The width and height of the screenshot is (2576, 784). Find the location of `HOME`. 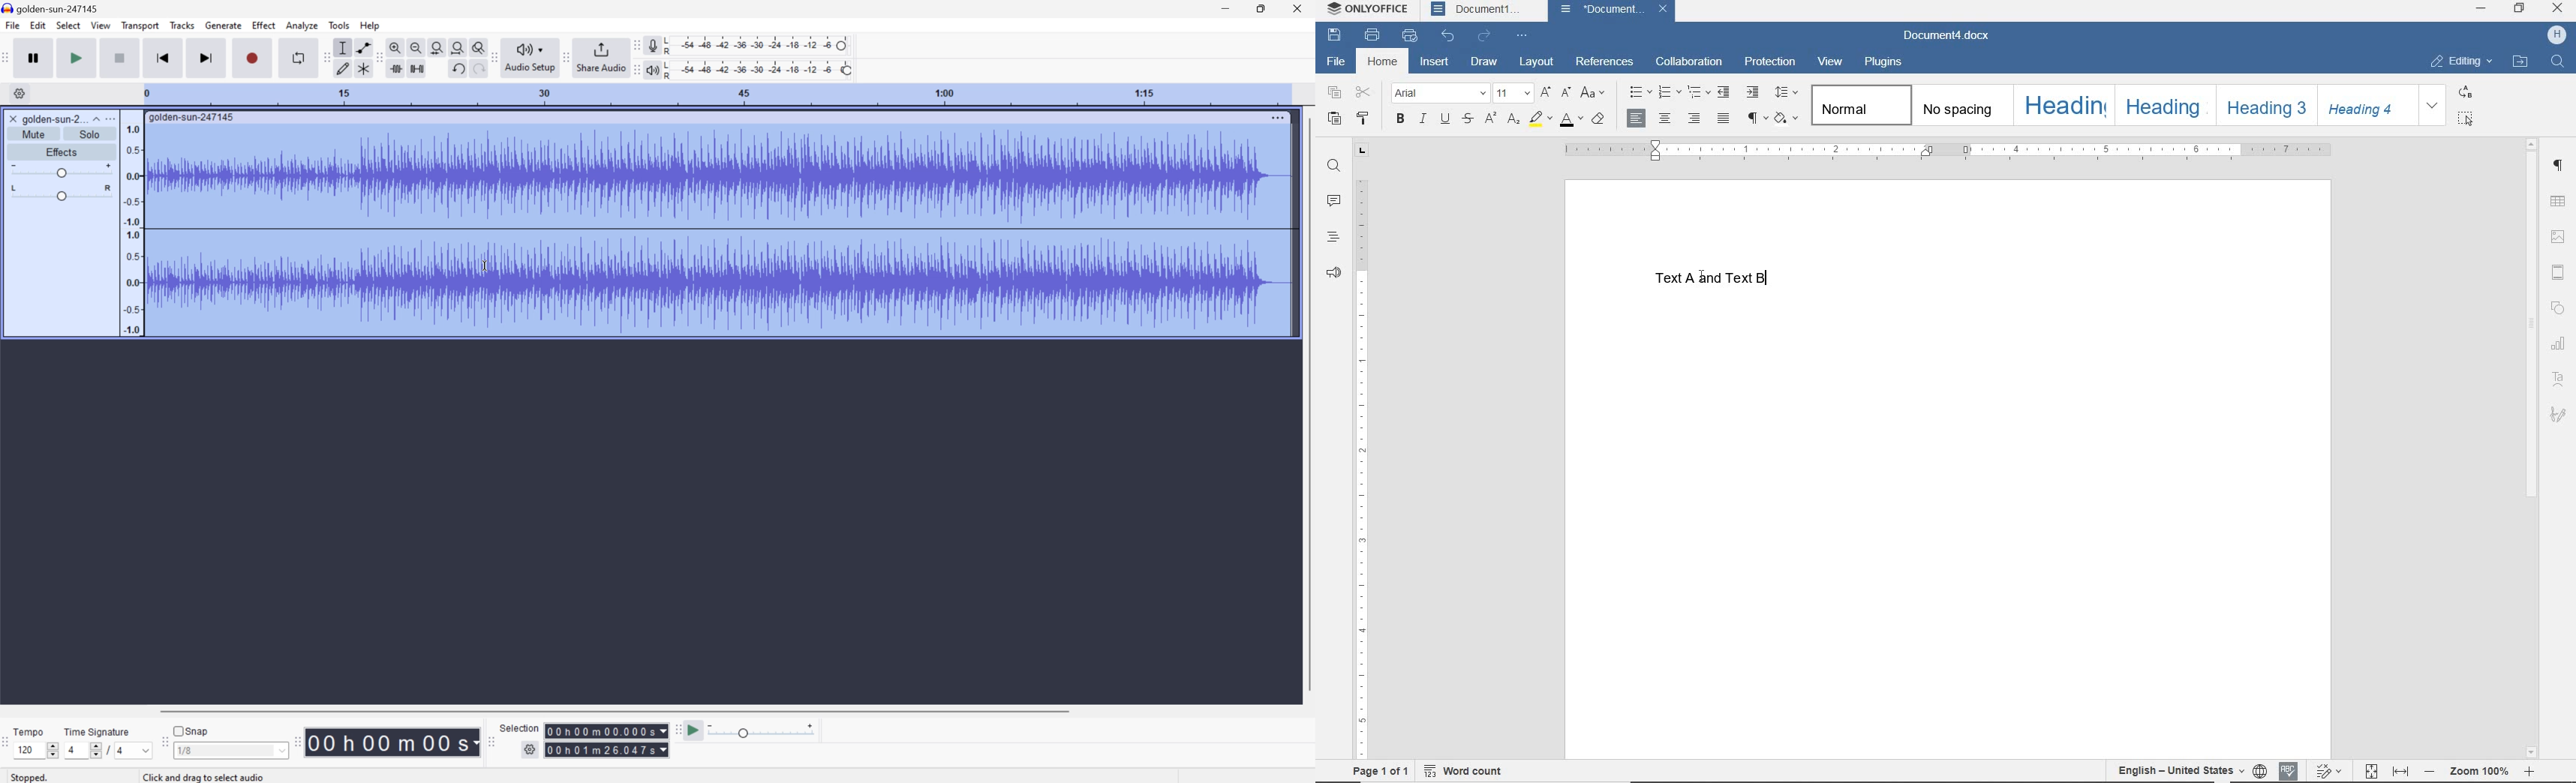

HOME is located at coordinates (1382, 62).